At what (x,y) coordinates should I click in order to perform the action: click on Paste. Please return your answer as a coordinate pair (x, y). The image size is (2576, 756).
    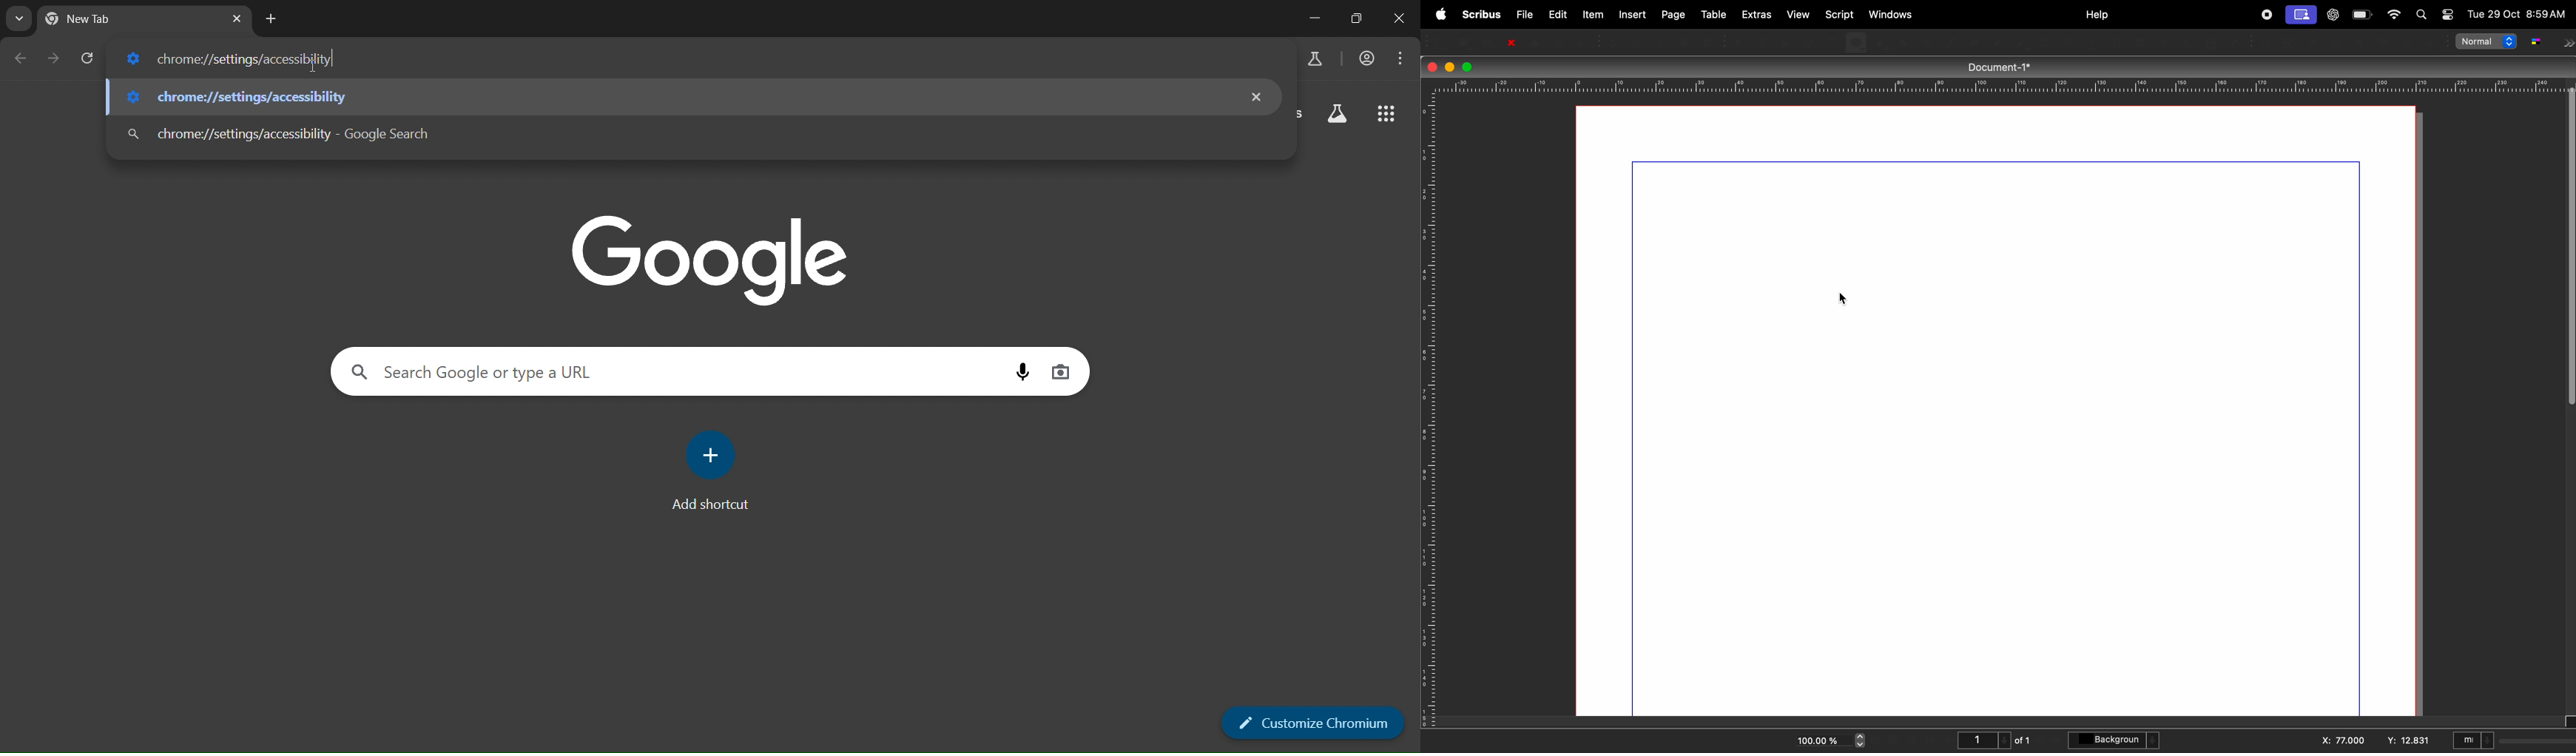
    Looking at the image, I should click on (1710, 41).